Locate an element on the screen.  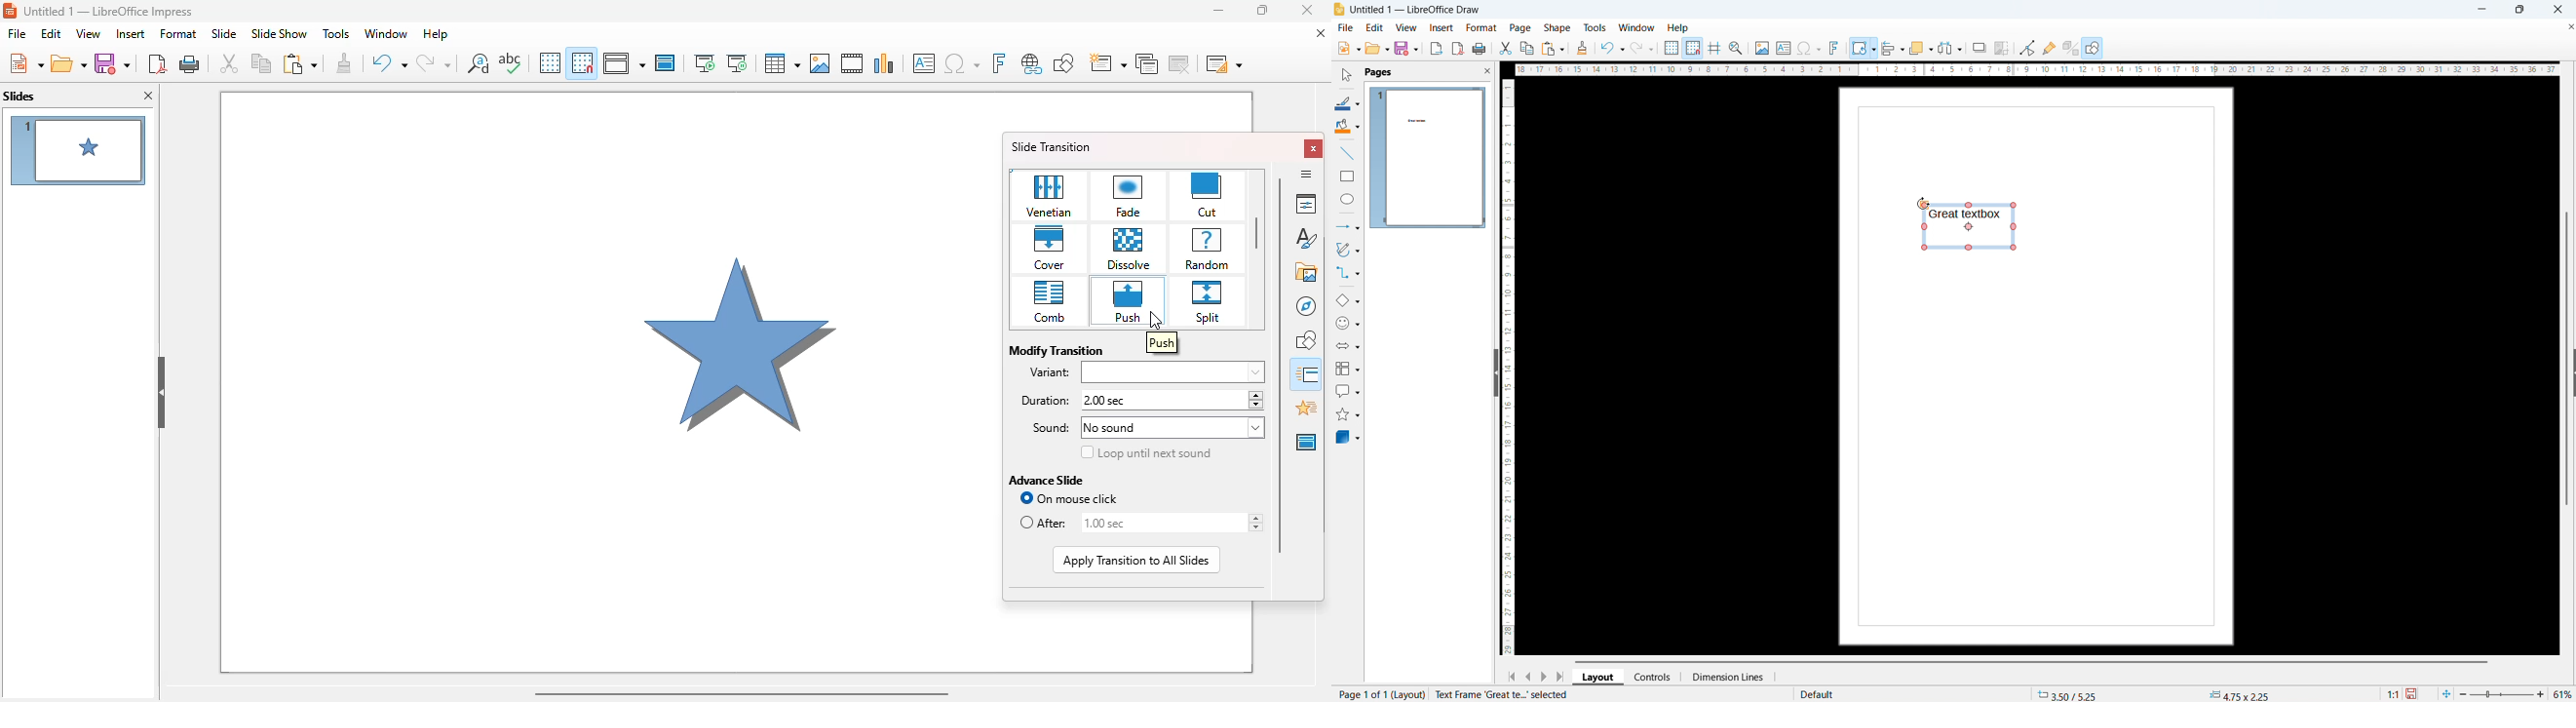
snap to grid is located at coordinates (1693, 47).